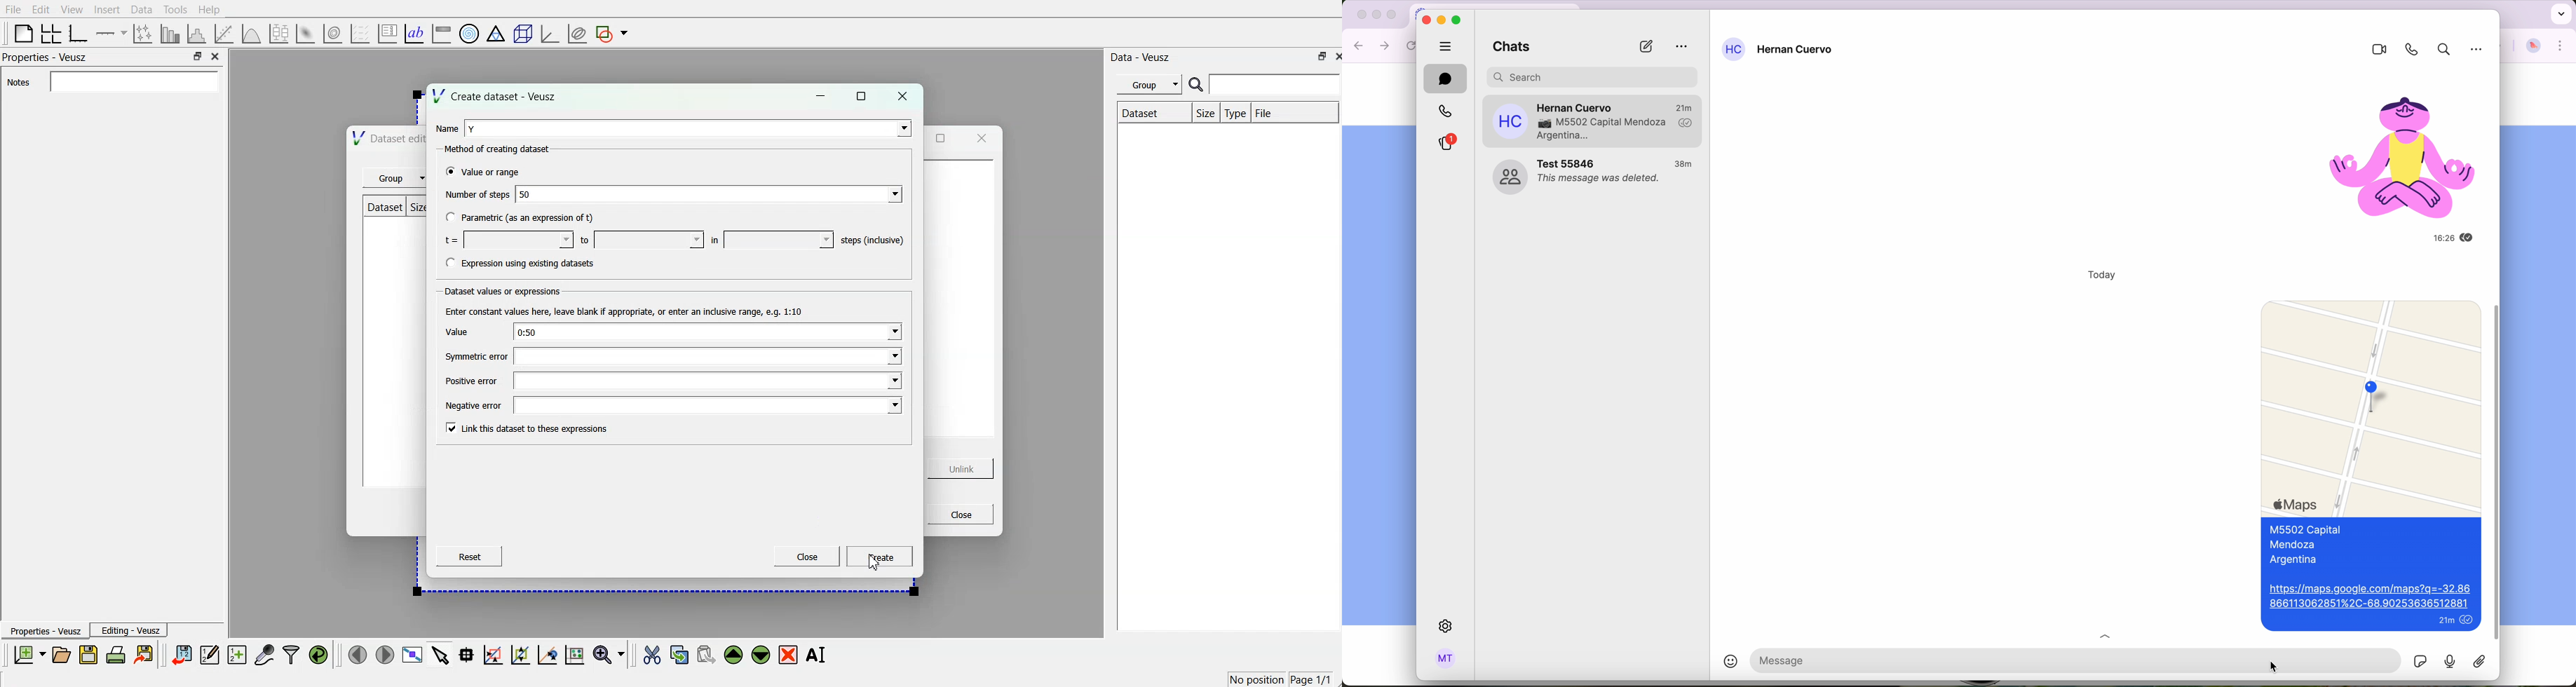  I want to click on https://maps.google.com/maps?q=-32.86
866113062851%2C-68.90253636512881, so click(2370, 597).